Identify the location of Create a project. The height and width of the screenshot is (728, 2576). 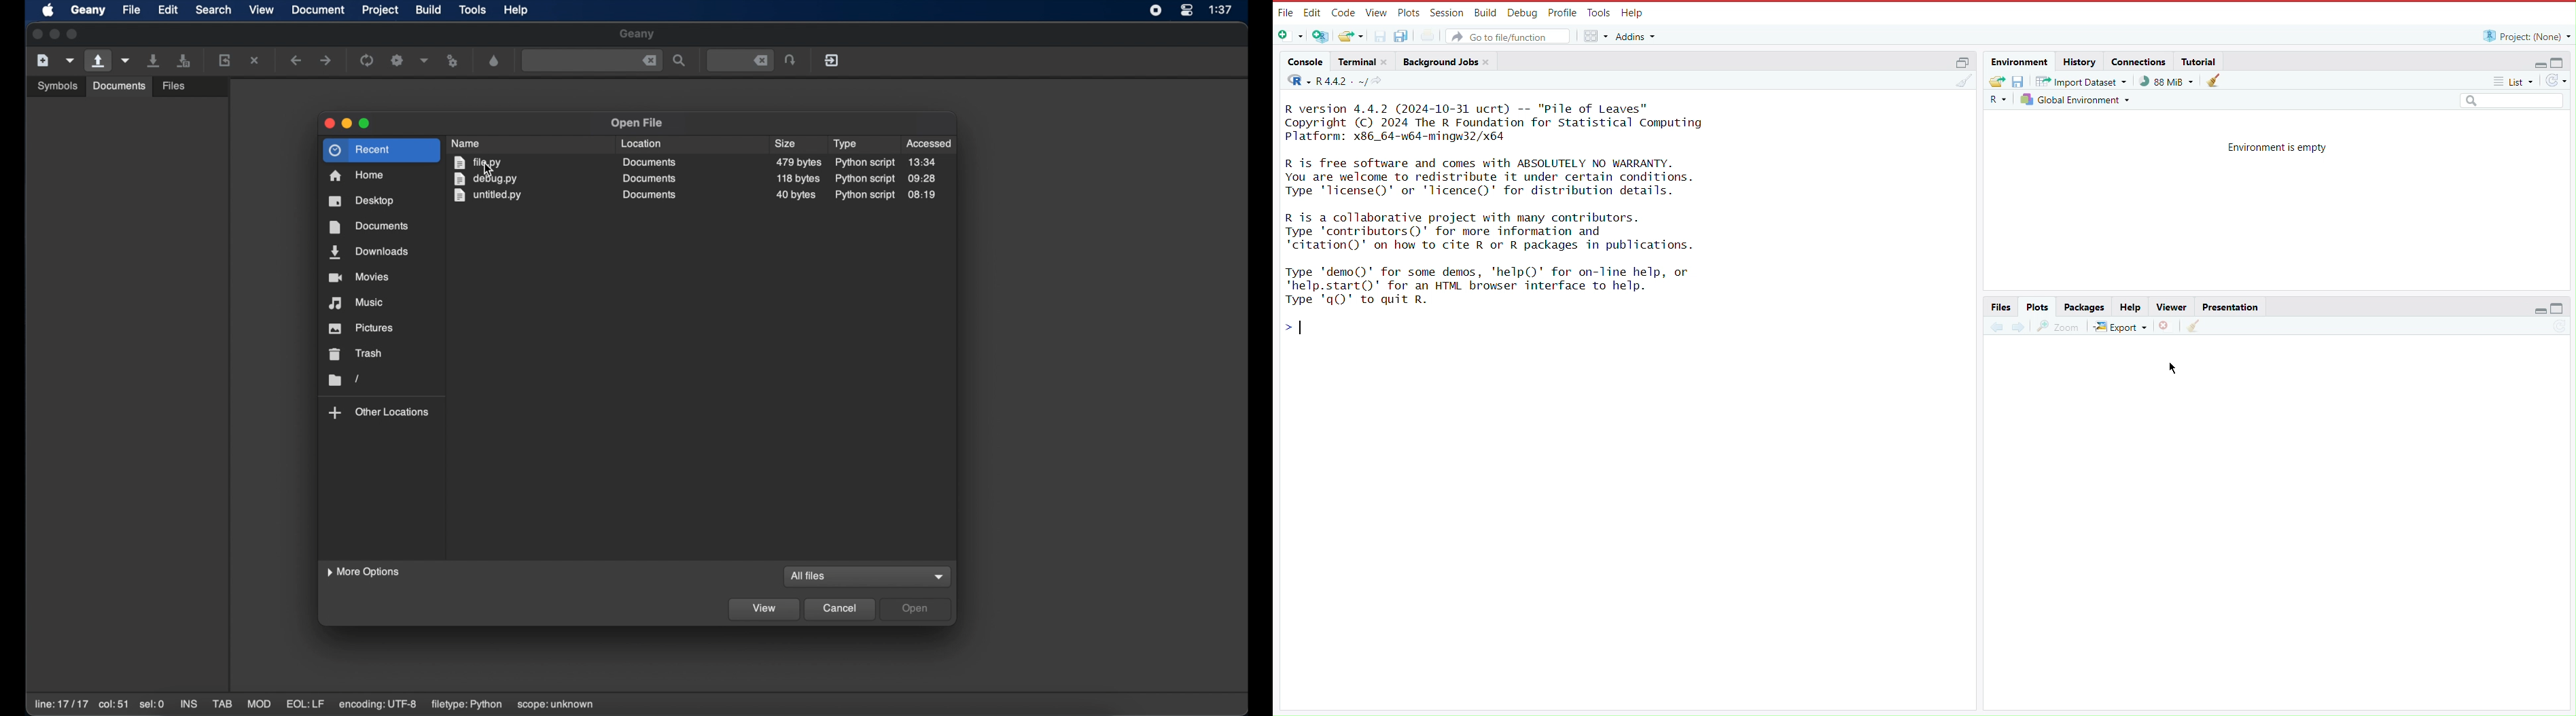
(1322, 35).